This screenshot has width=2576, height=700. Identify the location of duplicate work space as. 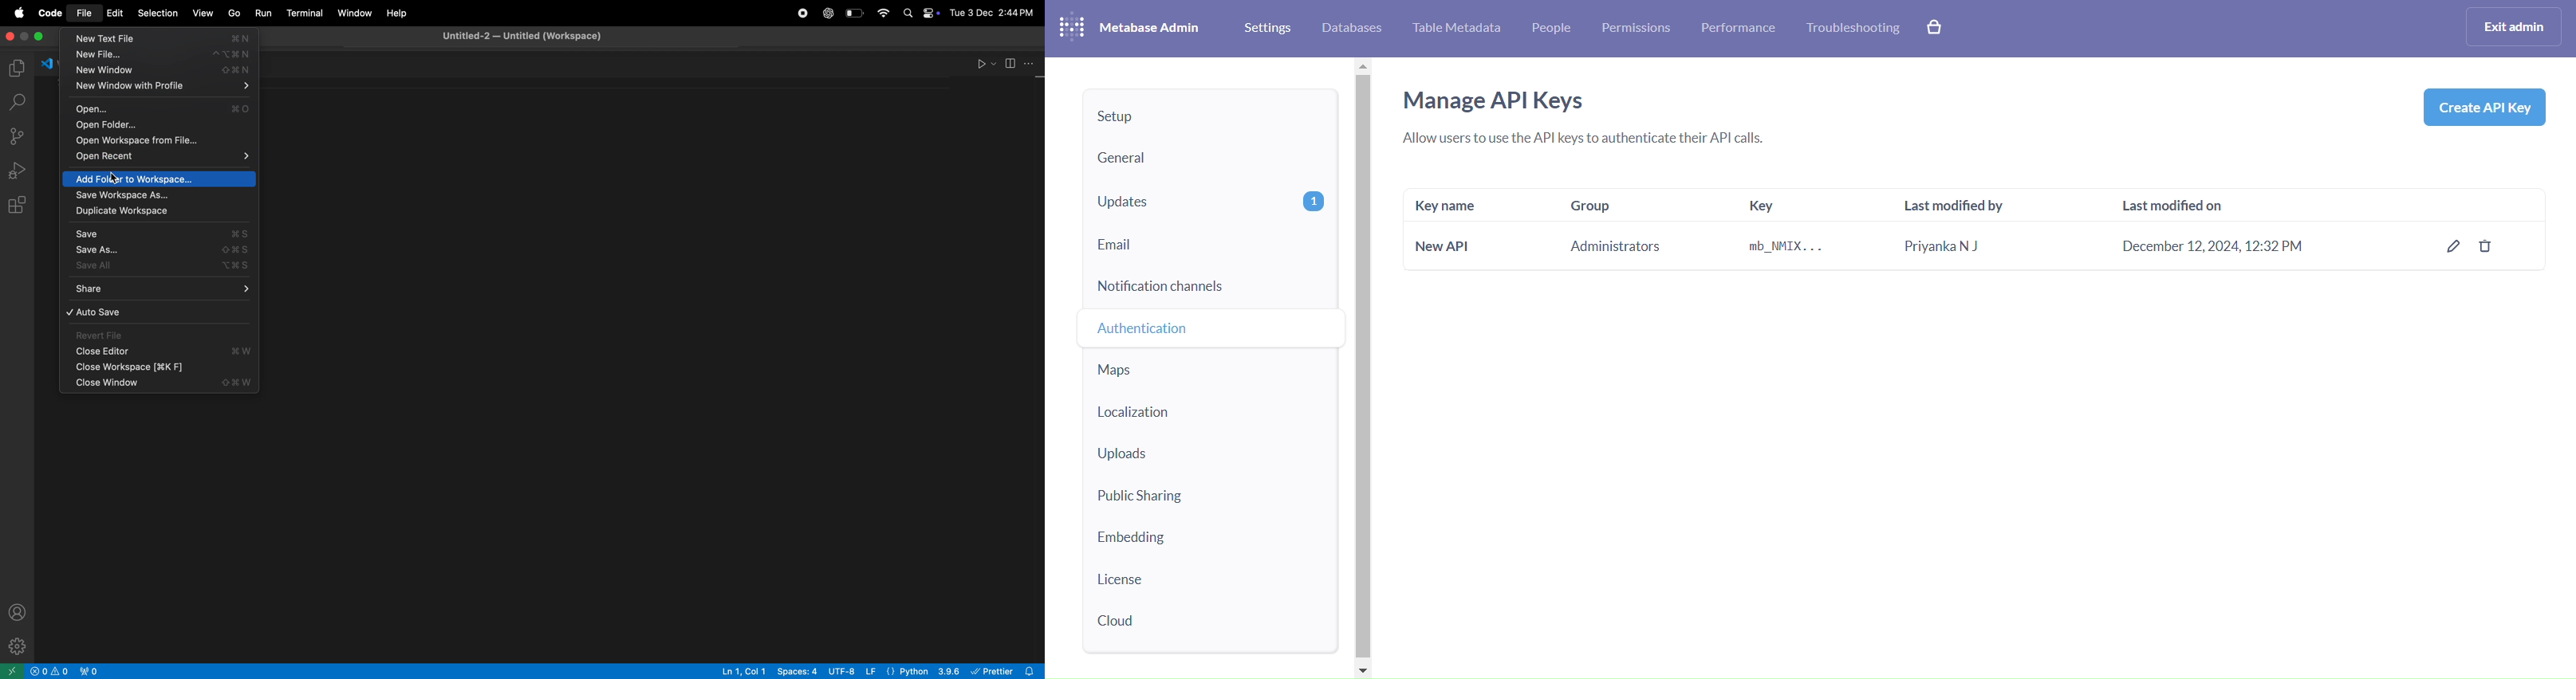
(157, 211).